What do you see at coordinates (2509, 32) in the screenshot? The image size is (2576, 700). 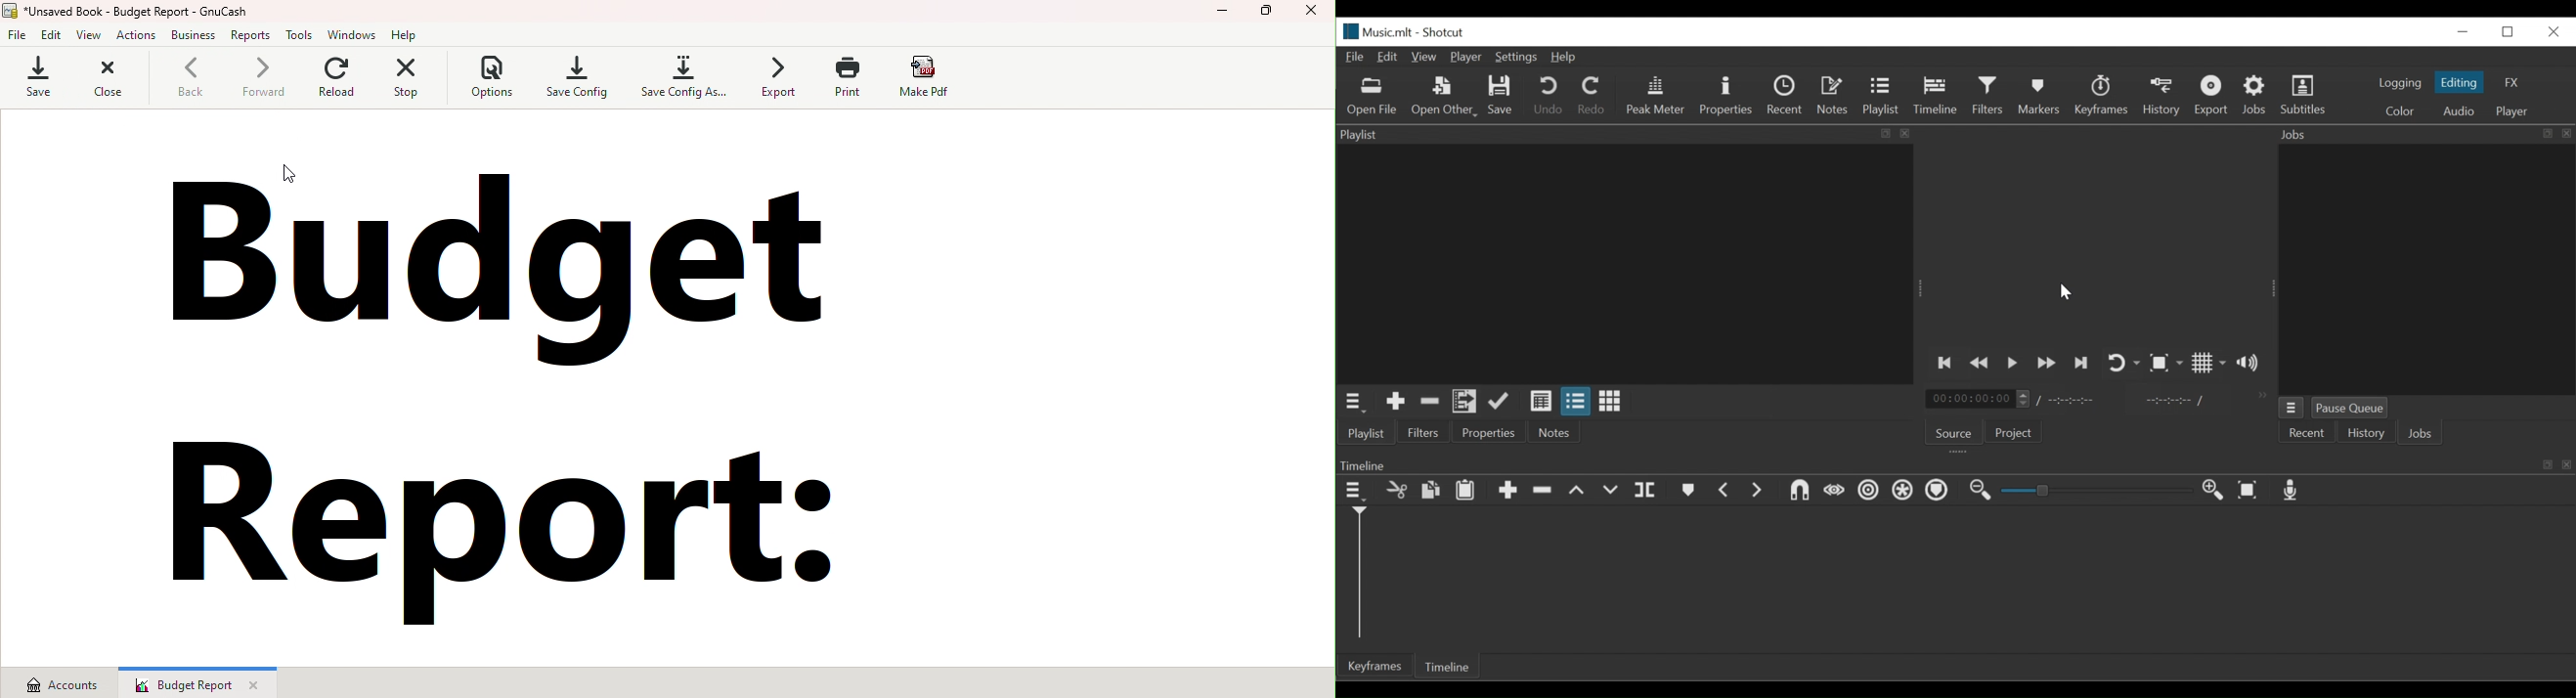 I see `Restore` at bounding box center [2509, 32].